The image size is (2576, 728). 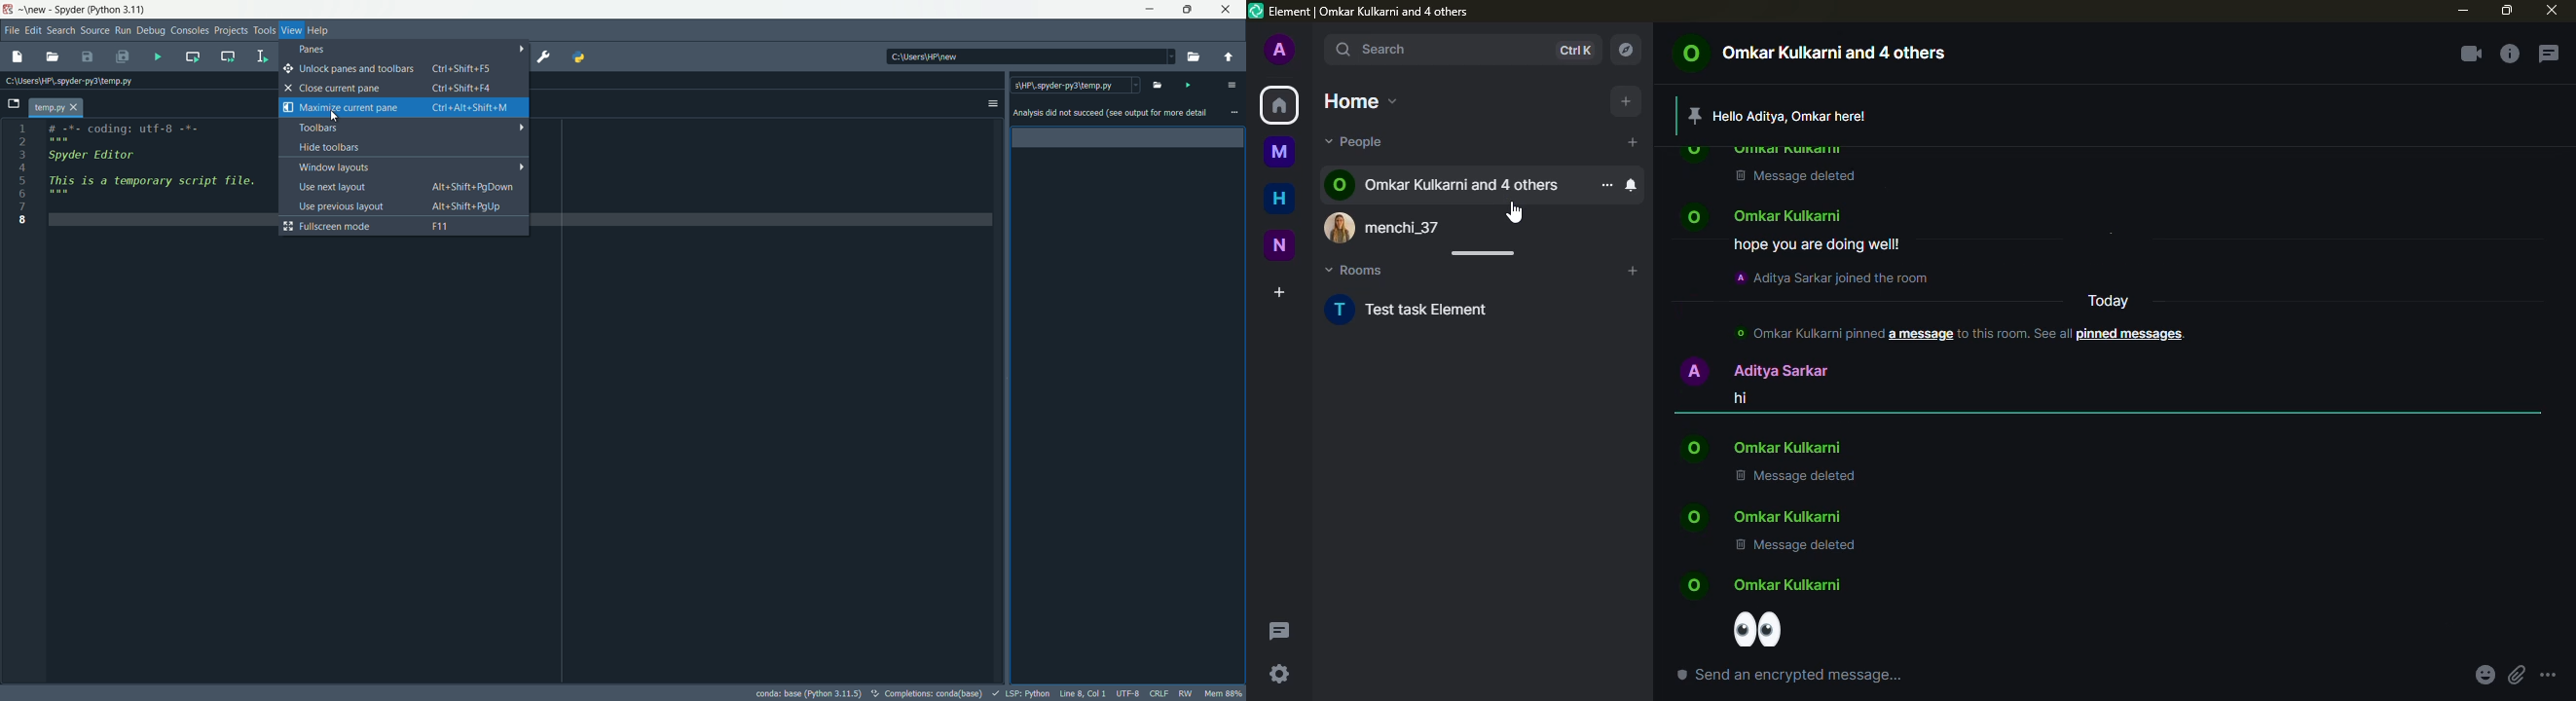 I want to click on omkar kulkarni pinned, so click(x=1806, y=333).